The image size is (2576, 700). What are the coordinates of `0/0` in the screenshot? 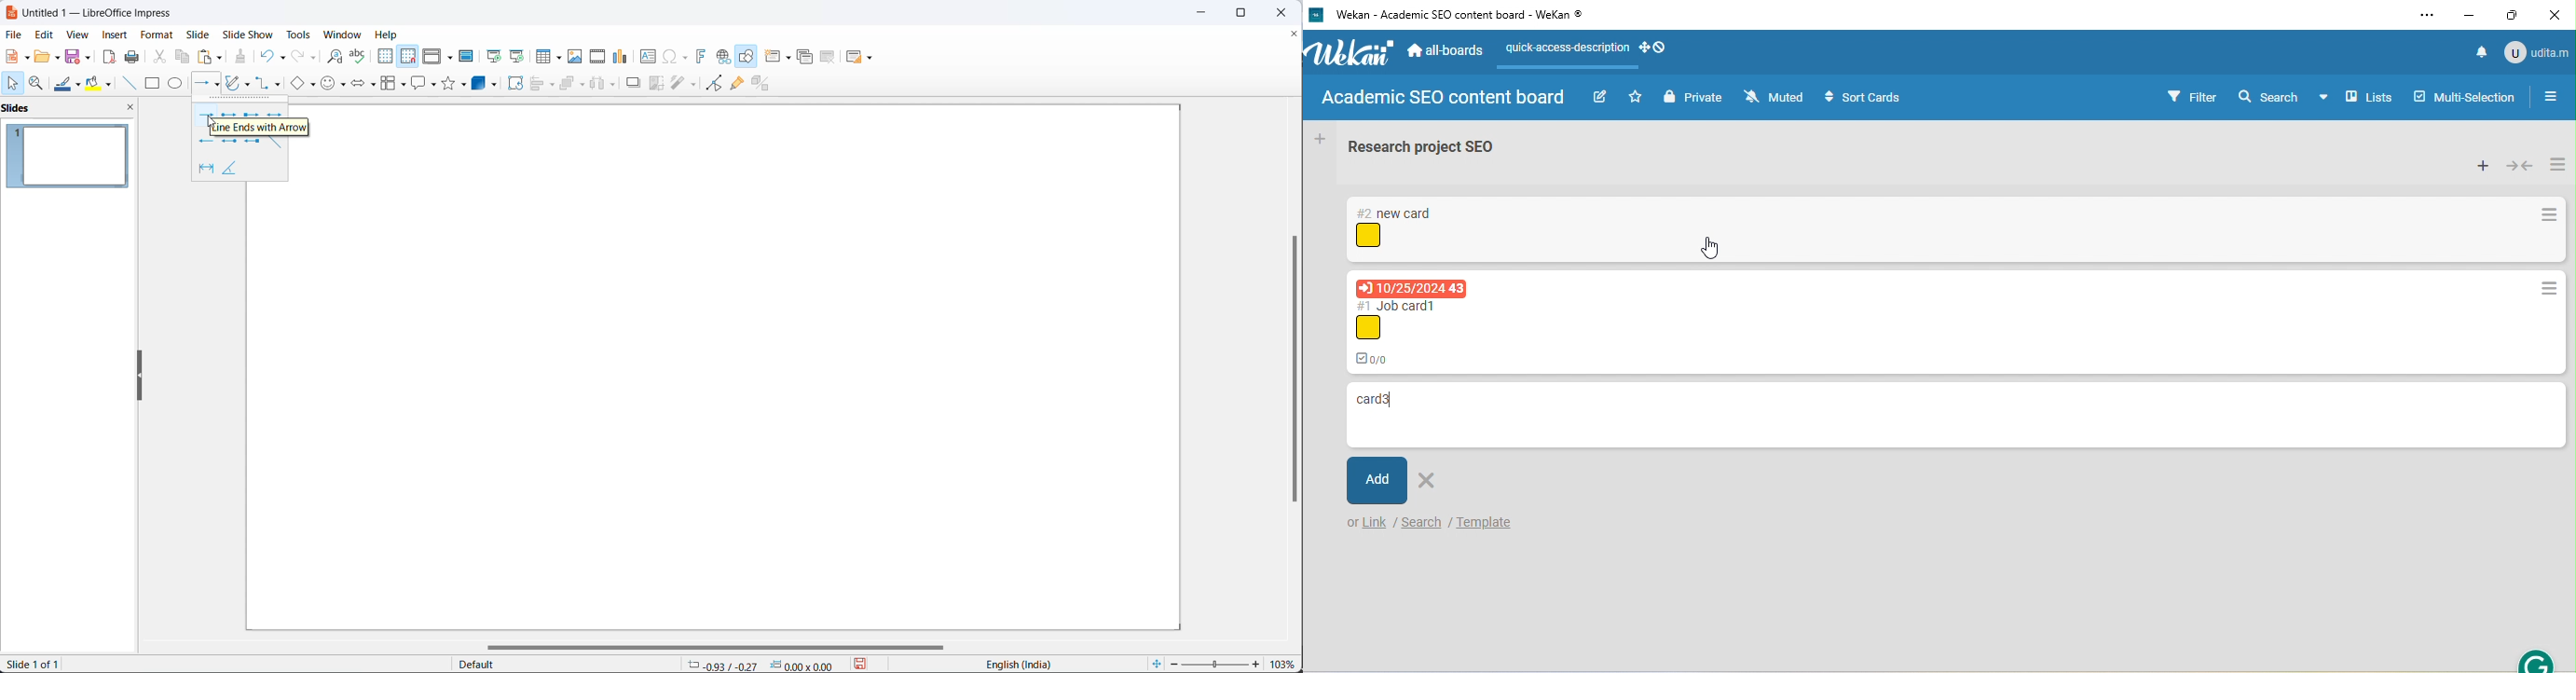 It's located at (1378, 357).